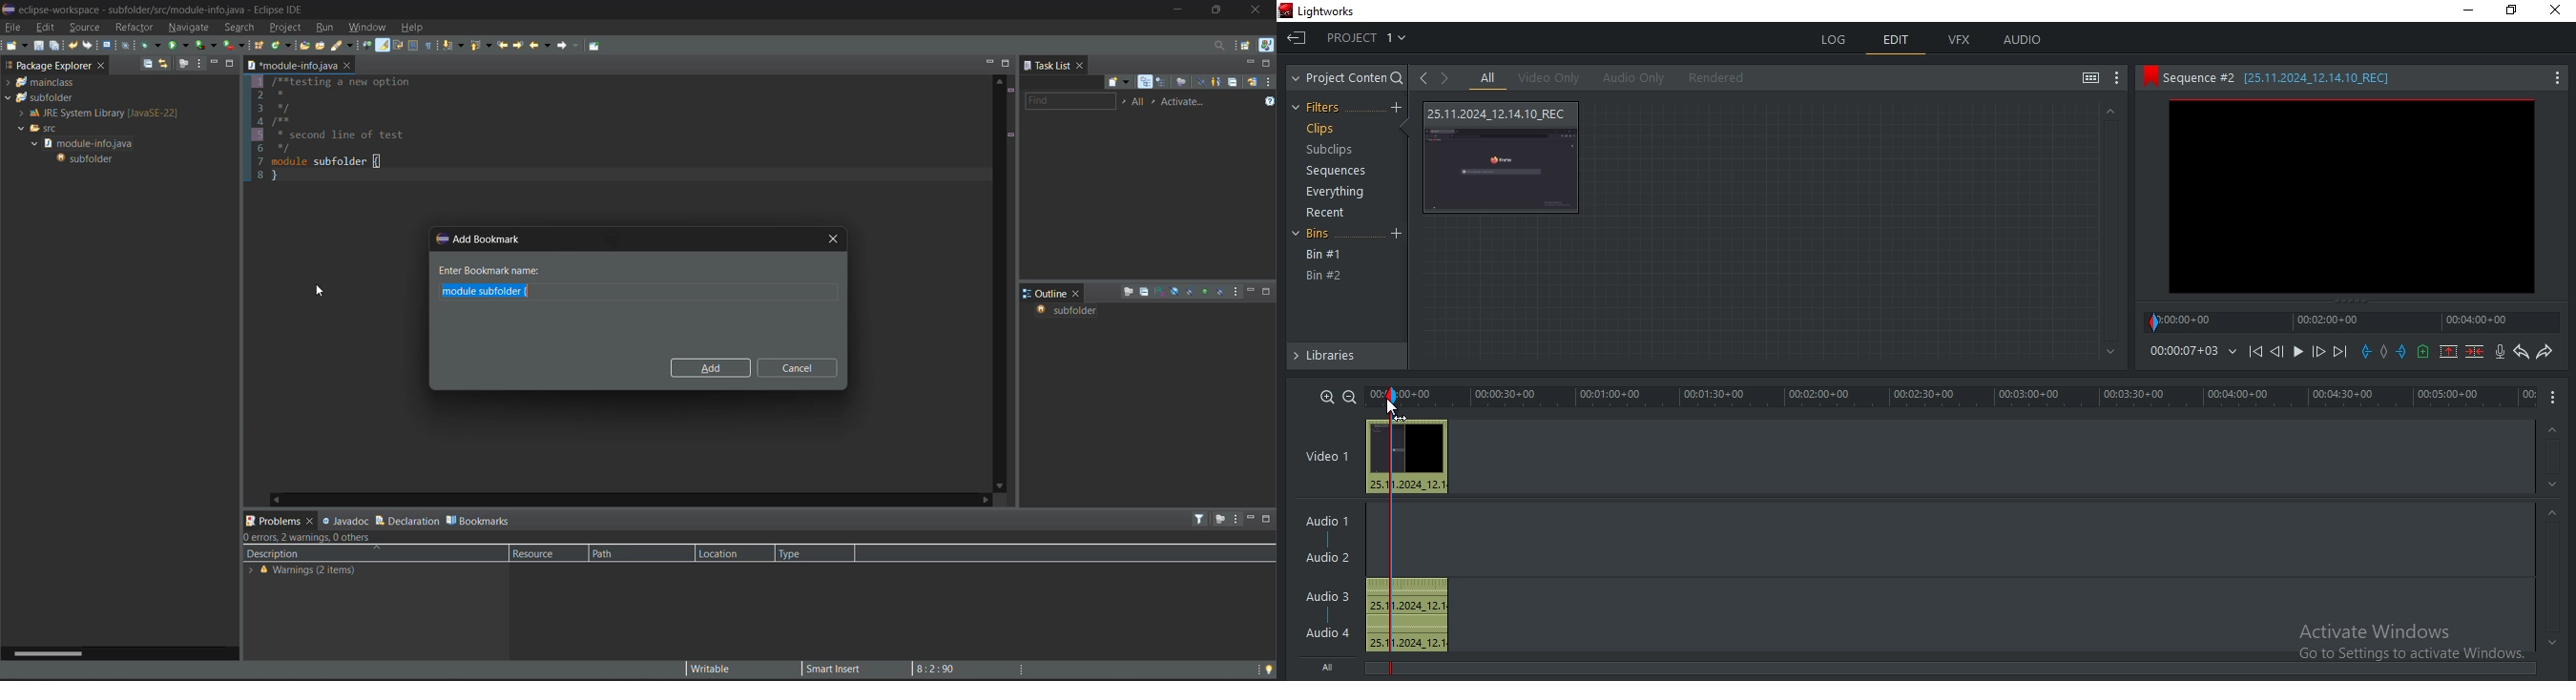 This screenshot has width=2576, height=700. Describe the element at coordinates (1129, 293) in the screenshot. I see `focus on active task` at that location.